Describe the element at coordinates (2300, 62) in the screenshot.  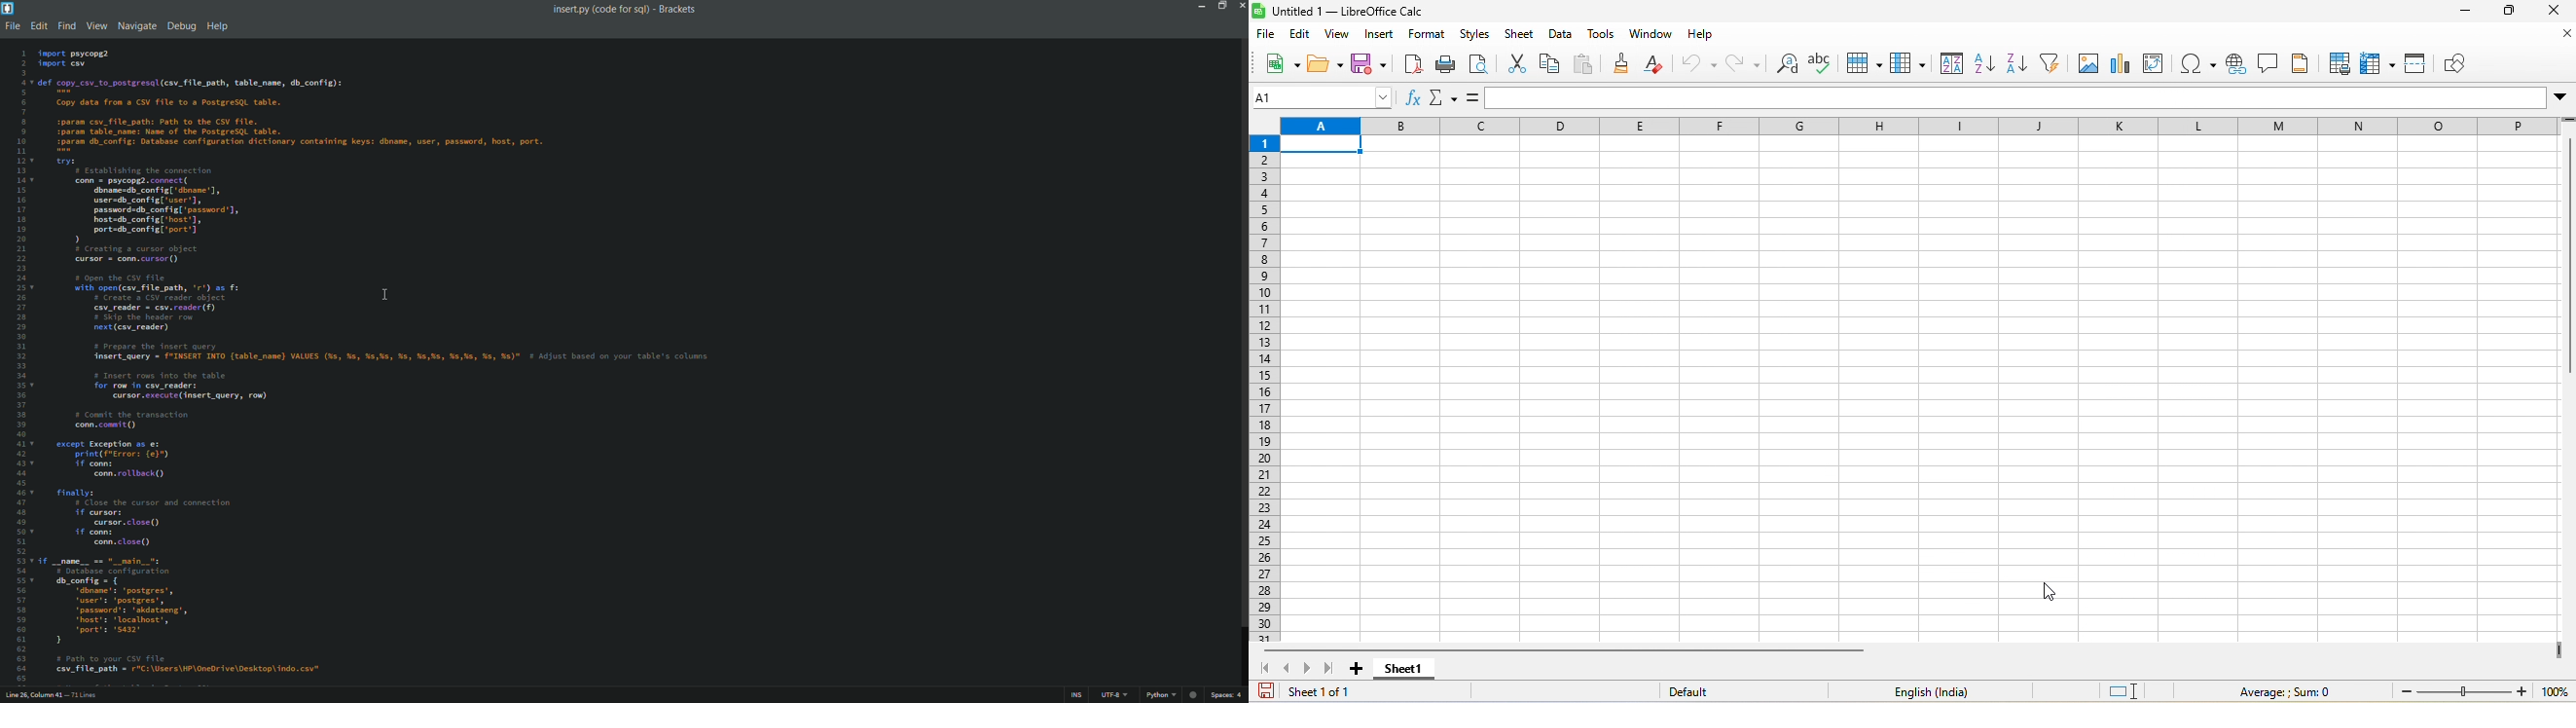
I see `headers and footers` at that location.